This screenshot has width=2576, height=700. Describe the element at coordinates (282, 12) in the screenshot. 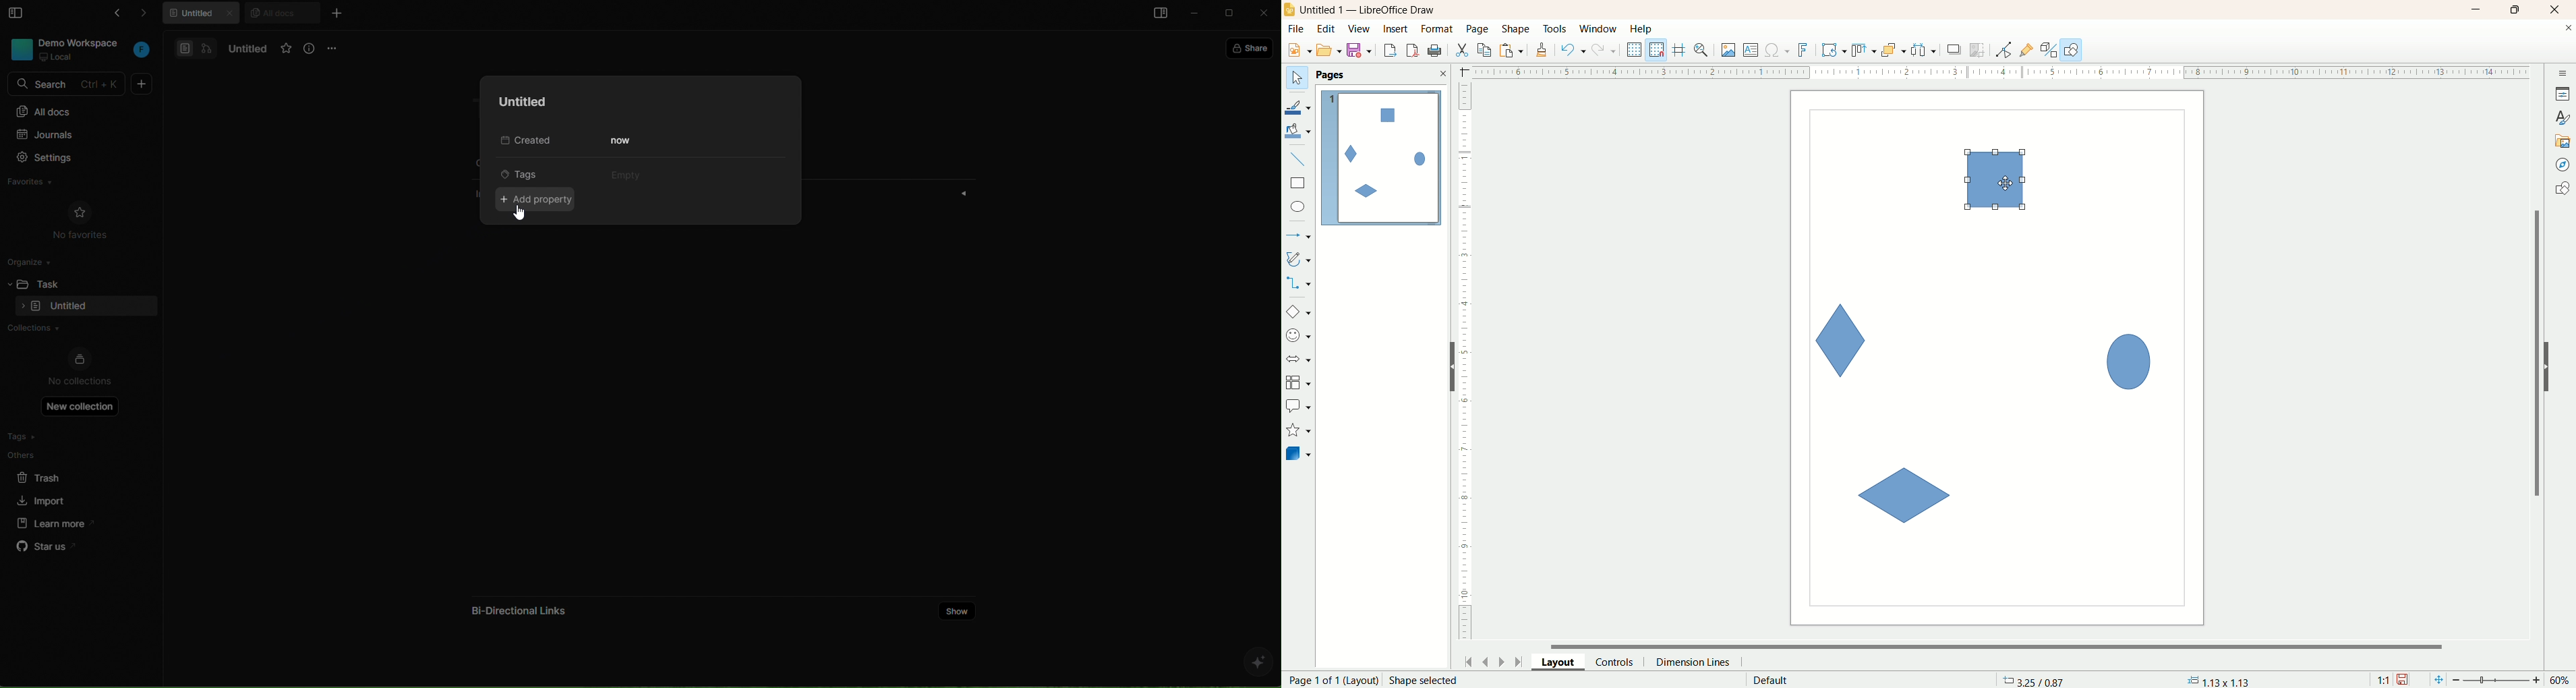

I see `all docs` at that location.